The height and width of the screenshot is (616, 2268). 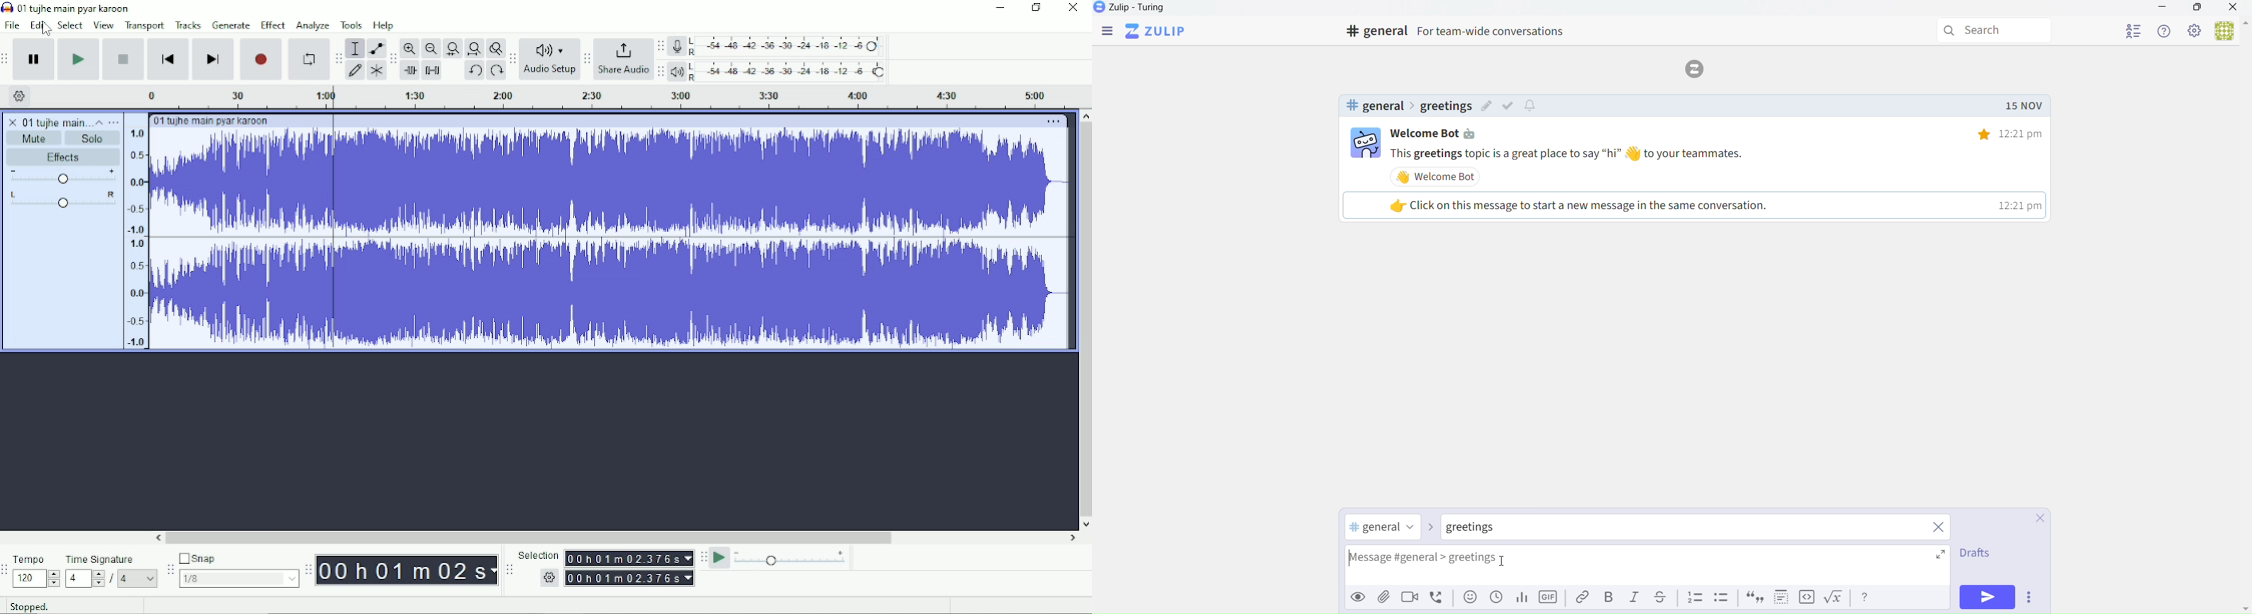 What do you see at coordinates (355, 70) in the screenshot?
I see `Draw tool` at bounding box center [355, 70].